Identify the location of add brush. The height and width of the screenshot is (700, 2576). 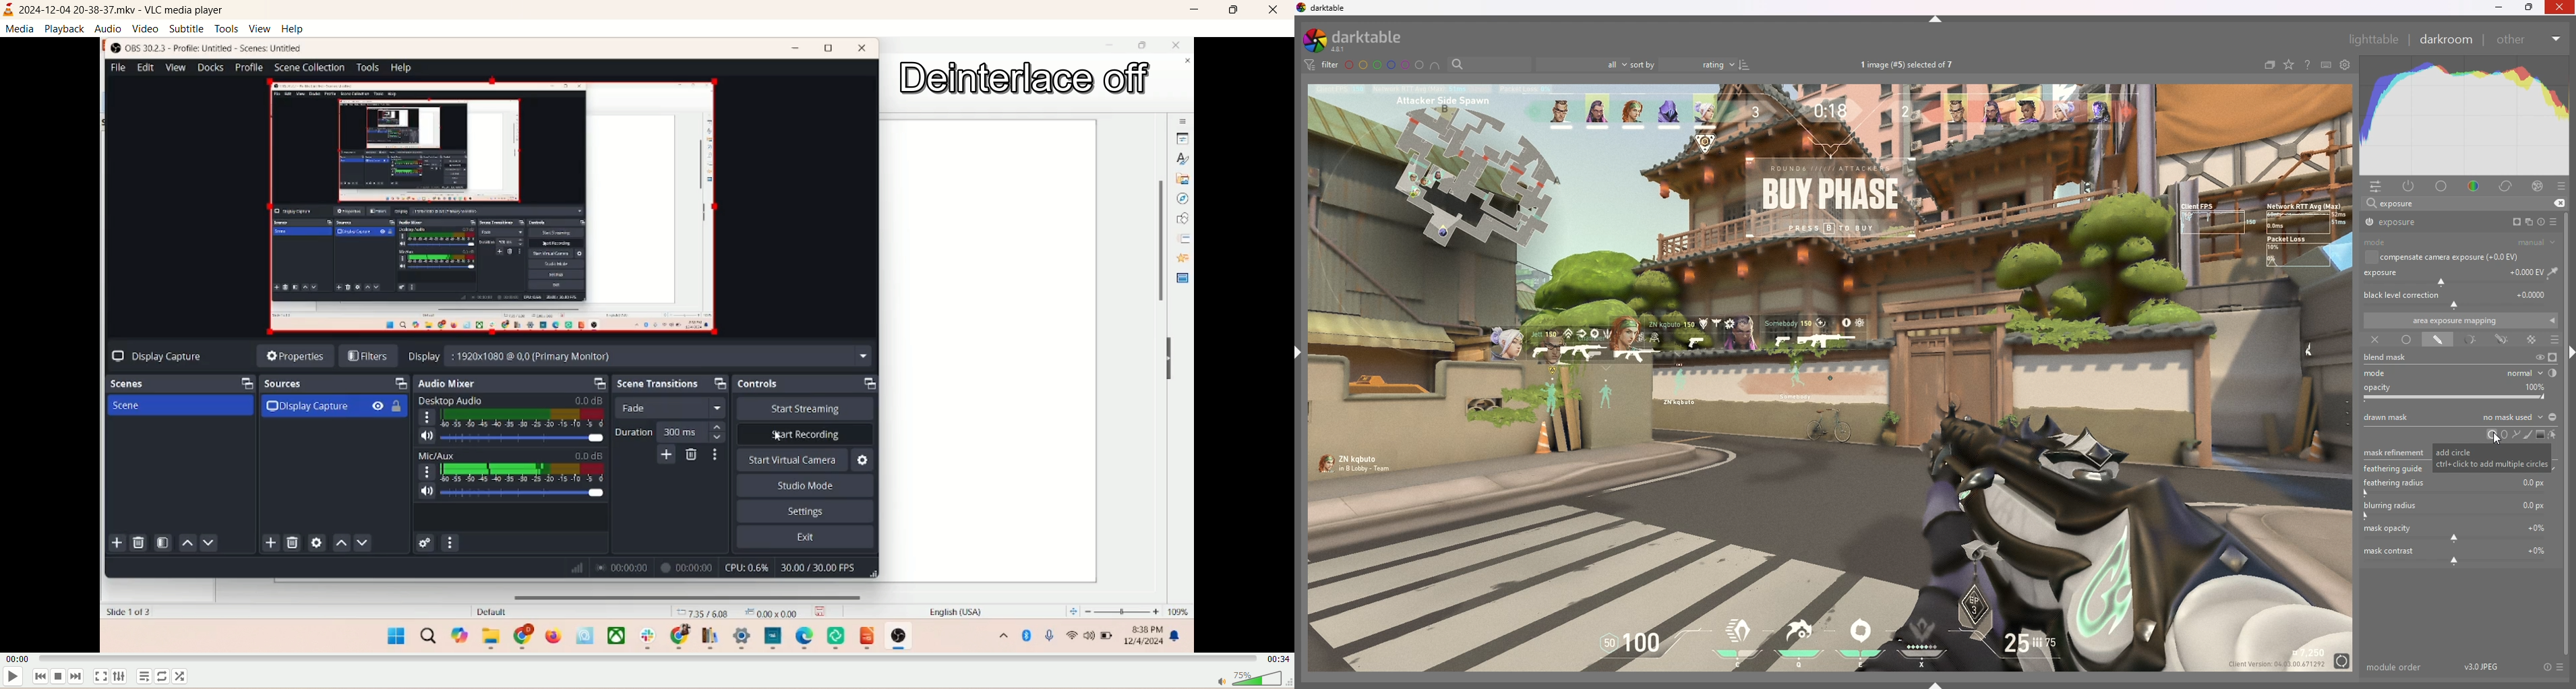
(2525, 435).